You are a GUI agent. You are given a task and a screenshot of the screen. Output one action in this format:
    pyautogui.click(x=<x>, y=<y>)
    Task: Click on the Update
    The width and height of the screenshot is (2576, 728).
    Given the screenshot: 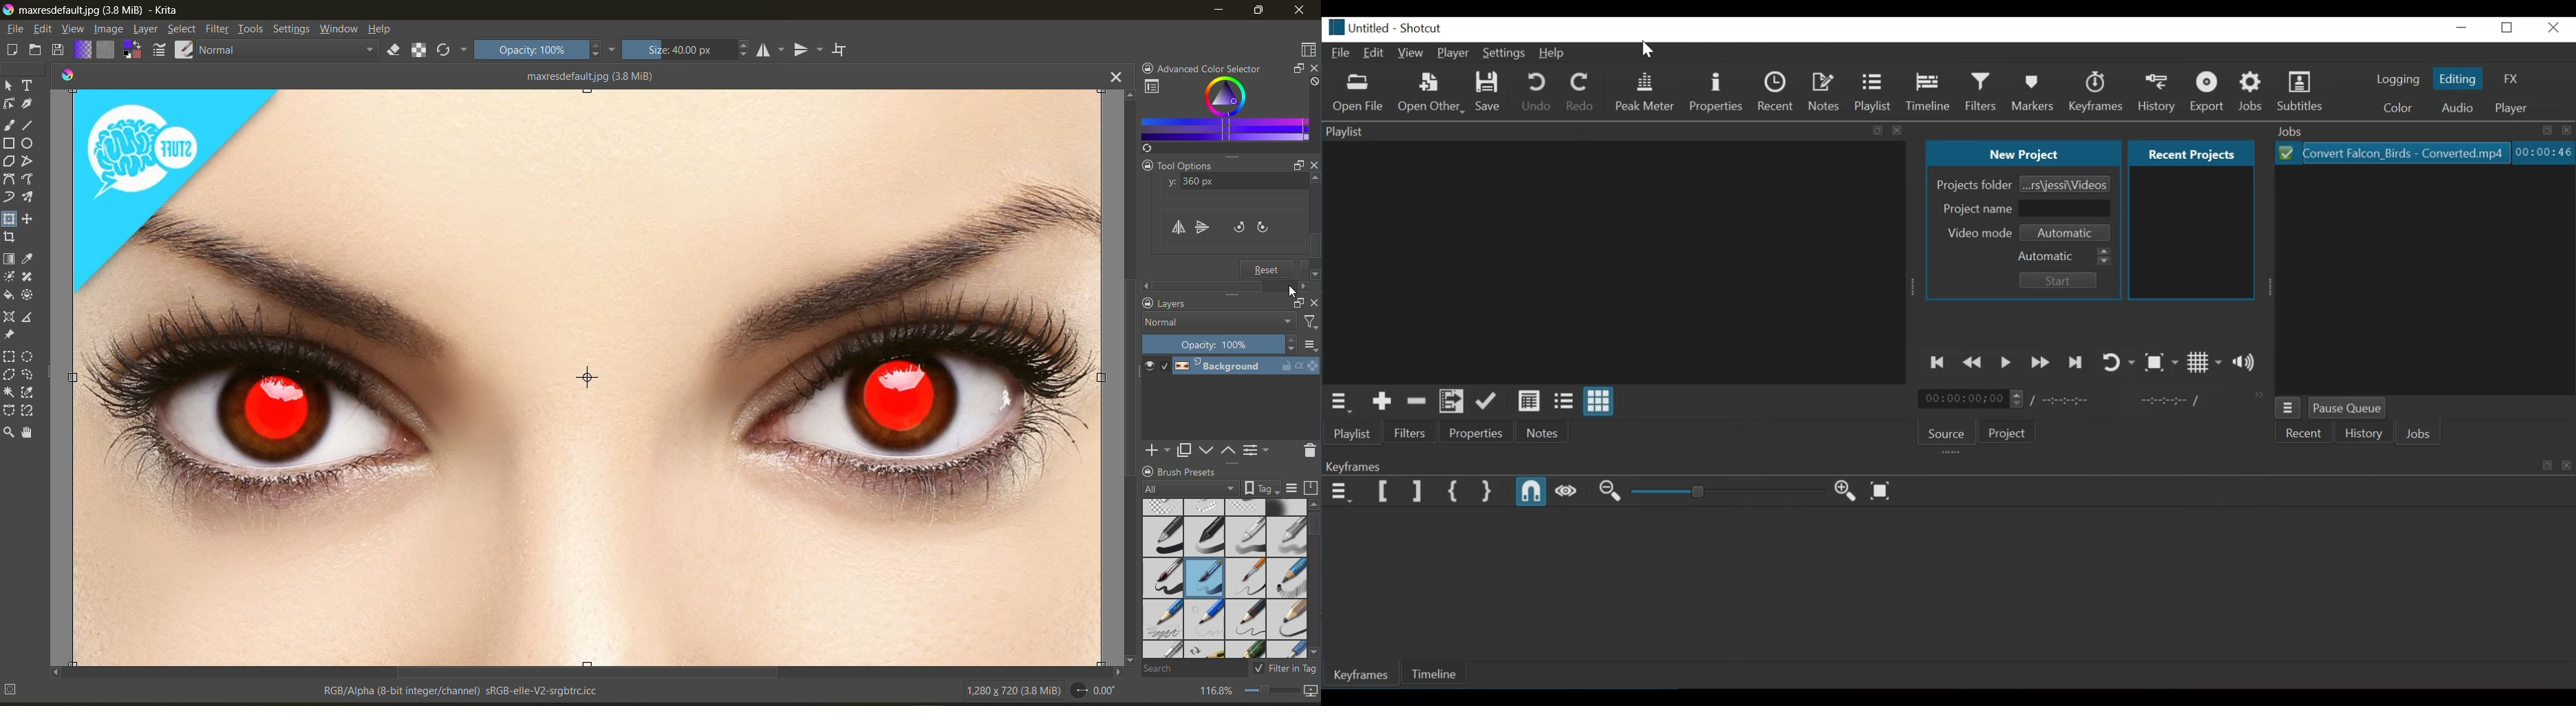 What is the action you would take?
    pyautogui.click(x=1487, y=402)
    